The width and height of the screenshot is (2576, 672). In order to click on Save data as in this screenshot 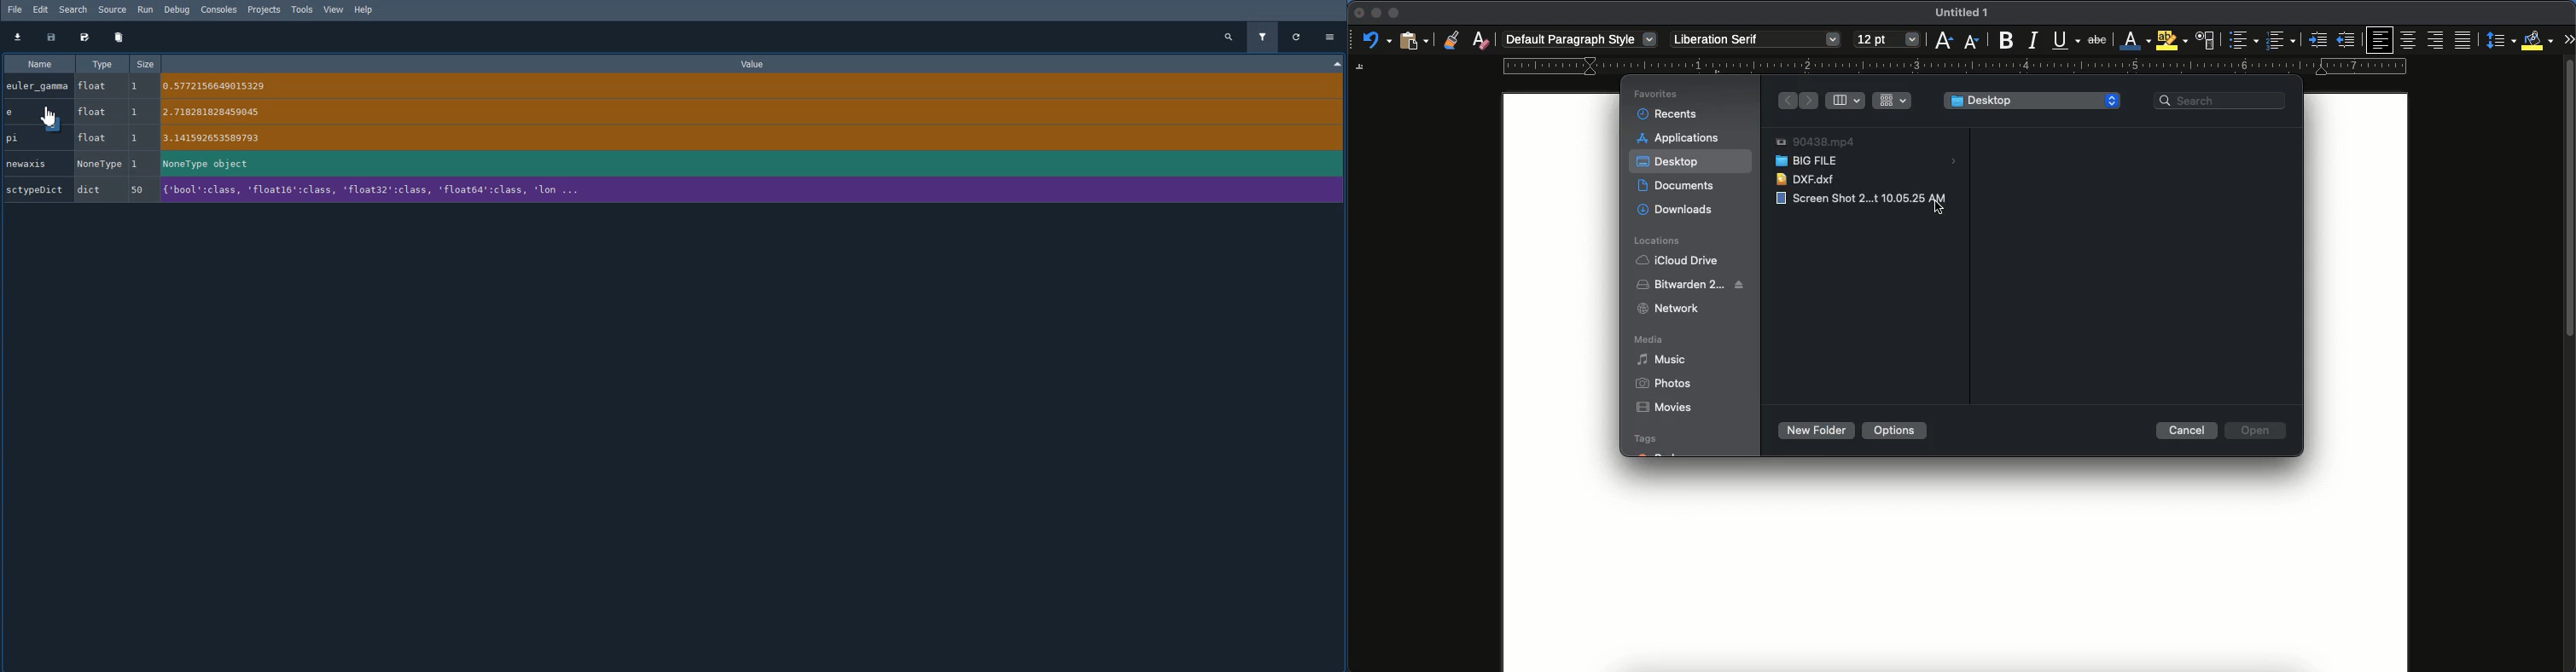, I will do `click(85, 39)`.